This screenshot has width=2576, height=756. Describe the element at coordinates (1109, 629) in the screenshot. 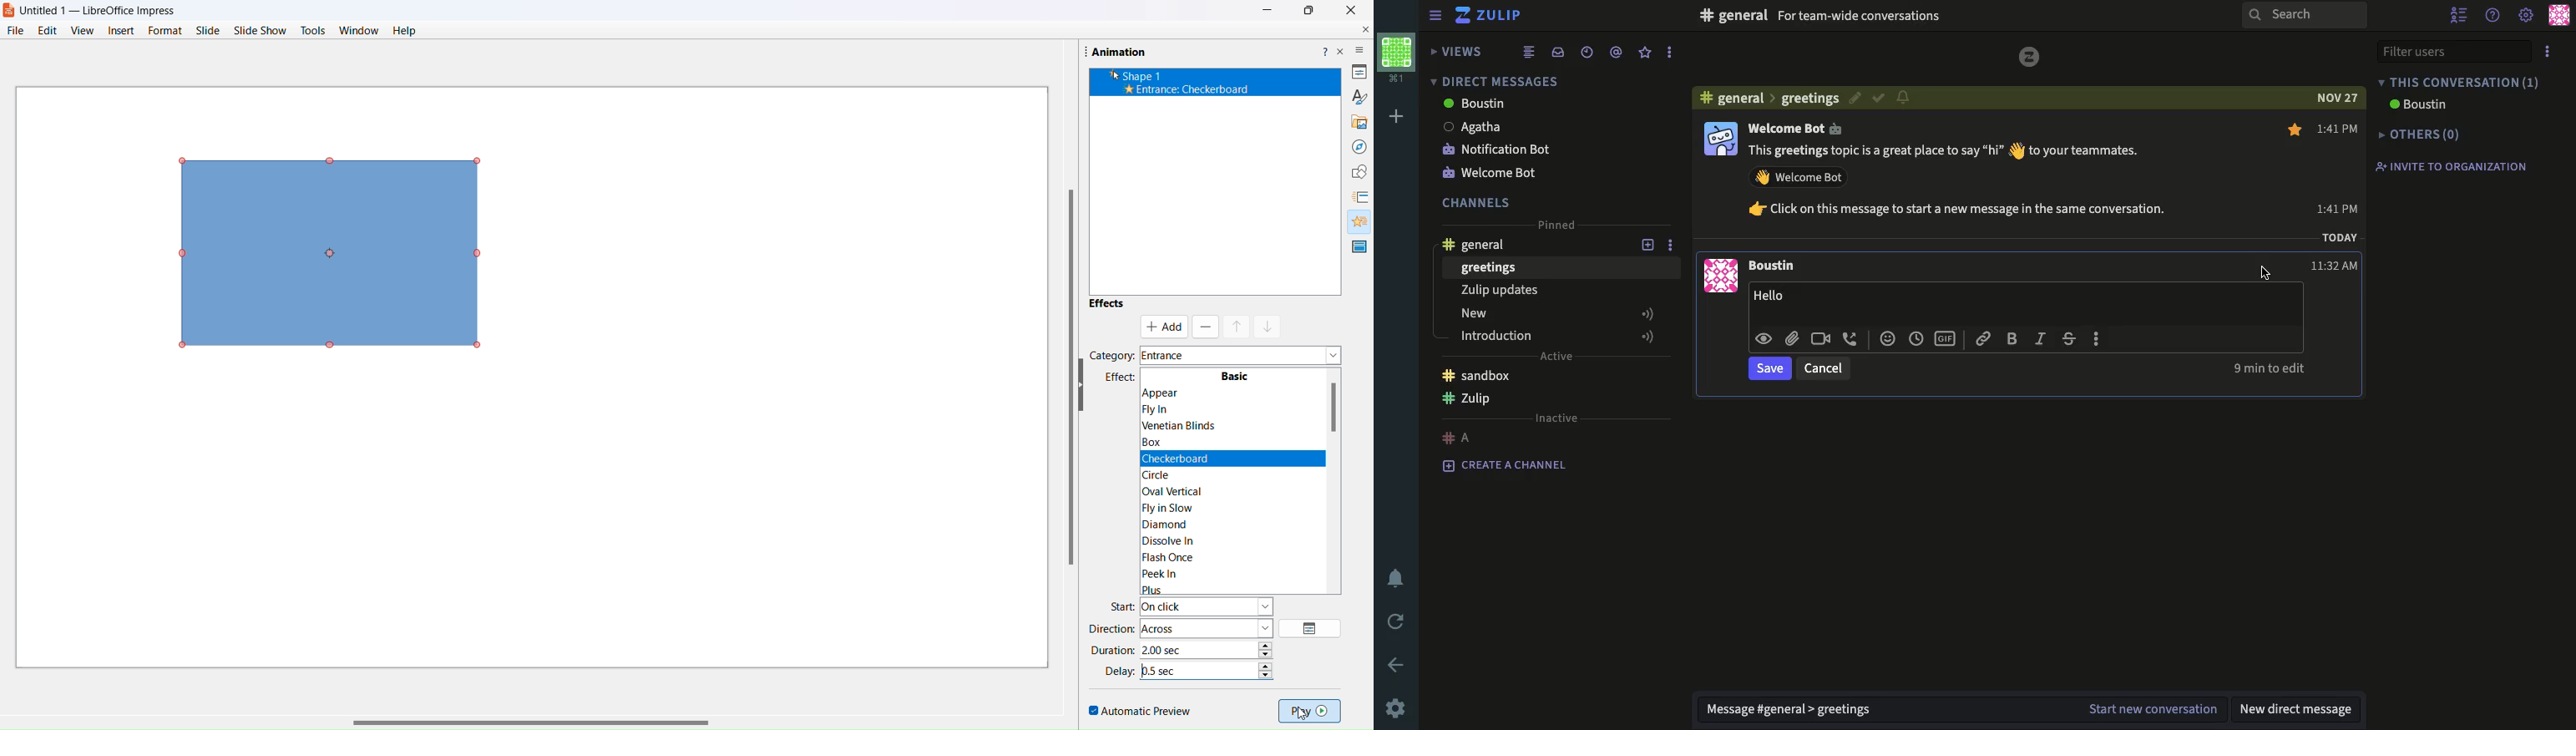

I see `direction` at that location.